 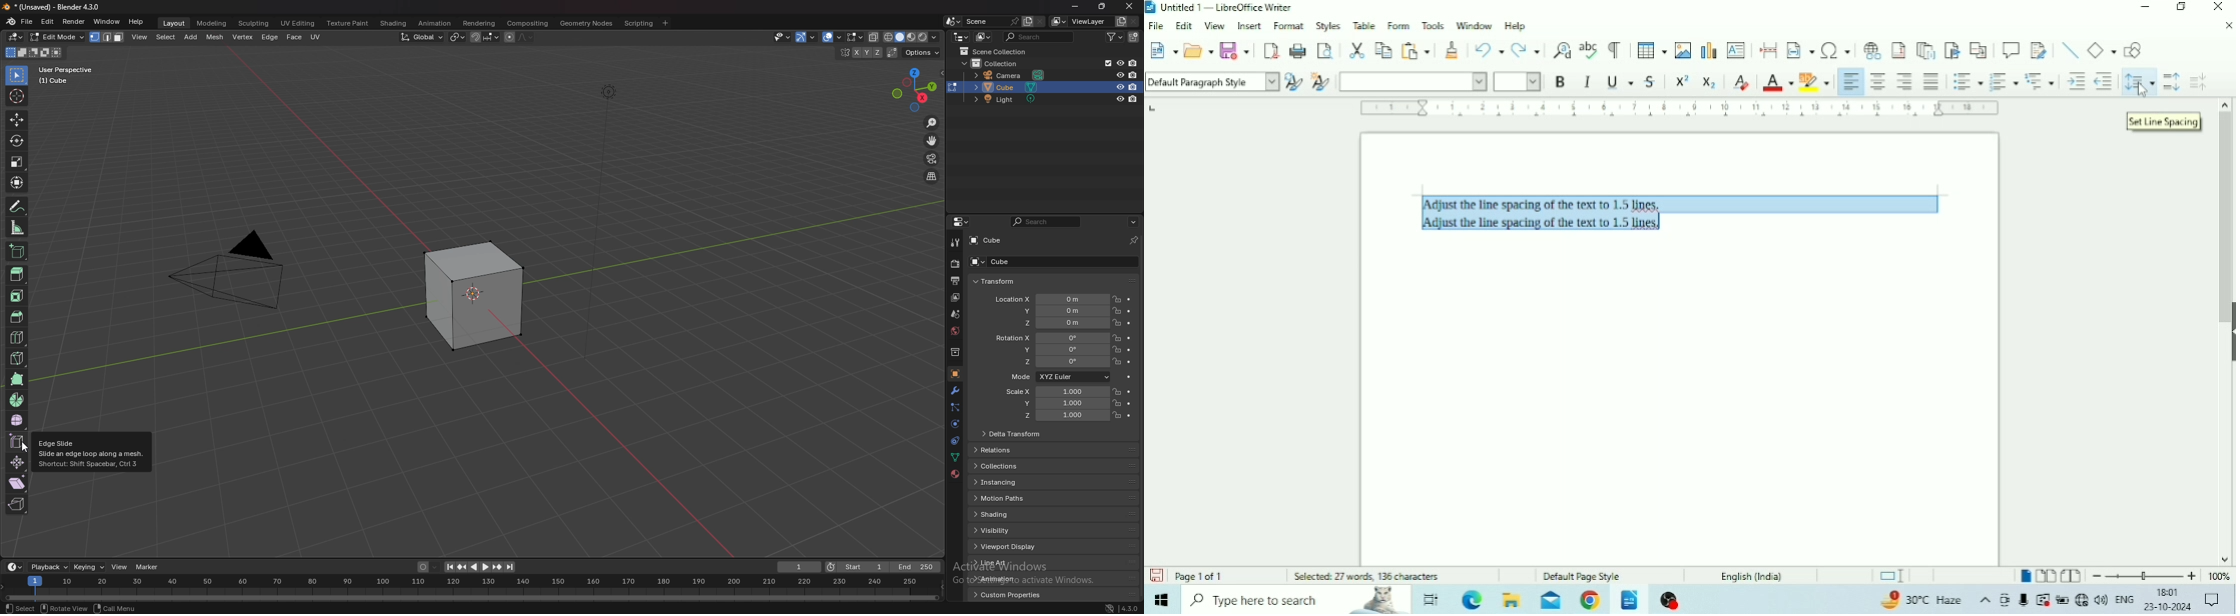 What do you see at coordinates (1365, 25) in the screenshot?
I see `Table` at bounding box center [1365, 25].